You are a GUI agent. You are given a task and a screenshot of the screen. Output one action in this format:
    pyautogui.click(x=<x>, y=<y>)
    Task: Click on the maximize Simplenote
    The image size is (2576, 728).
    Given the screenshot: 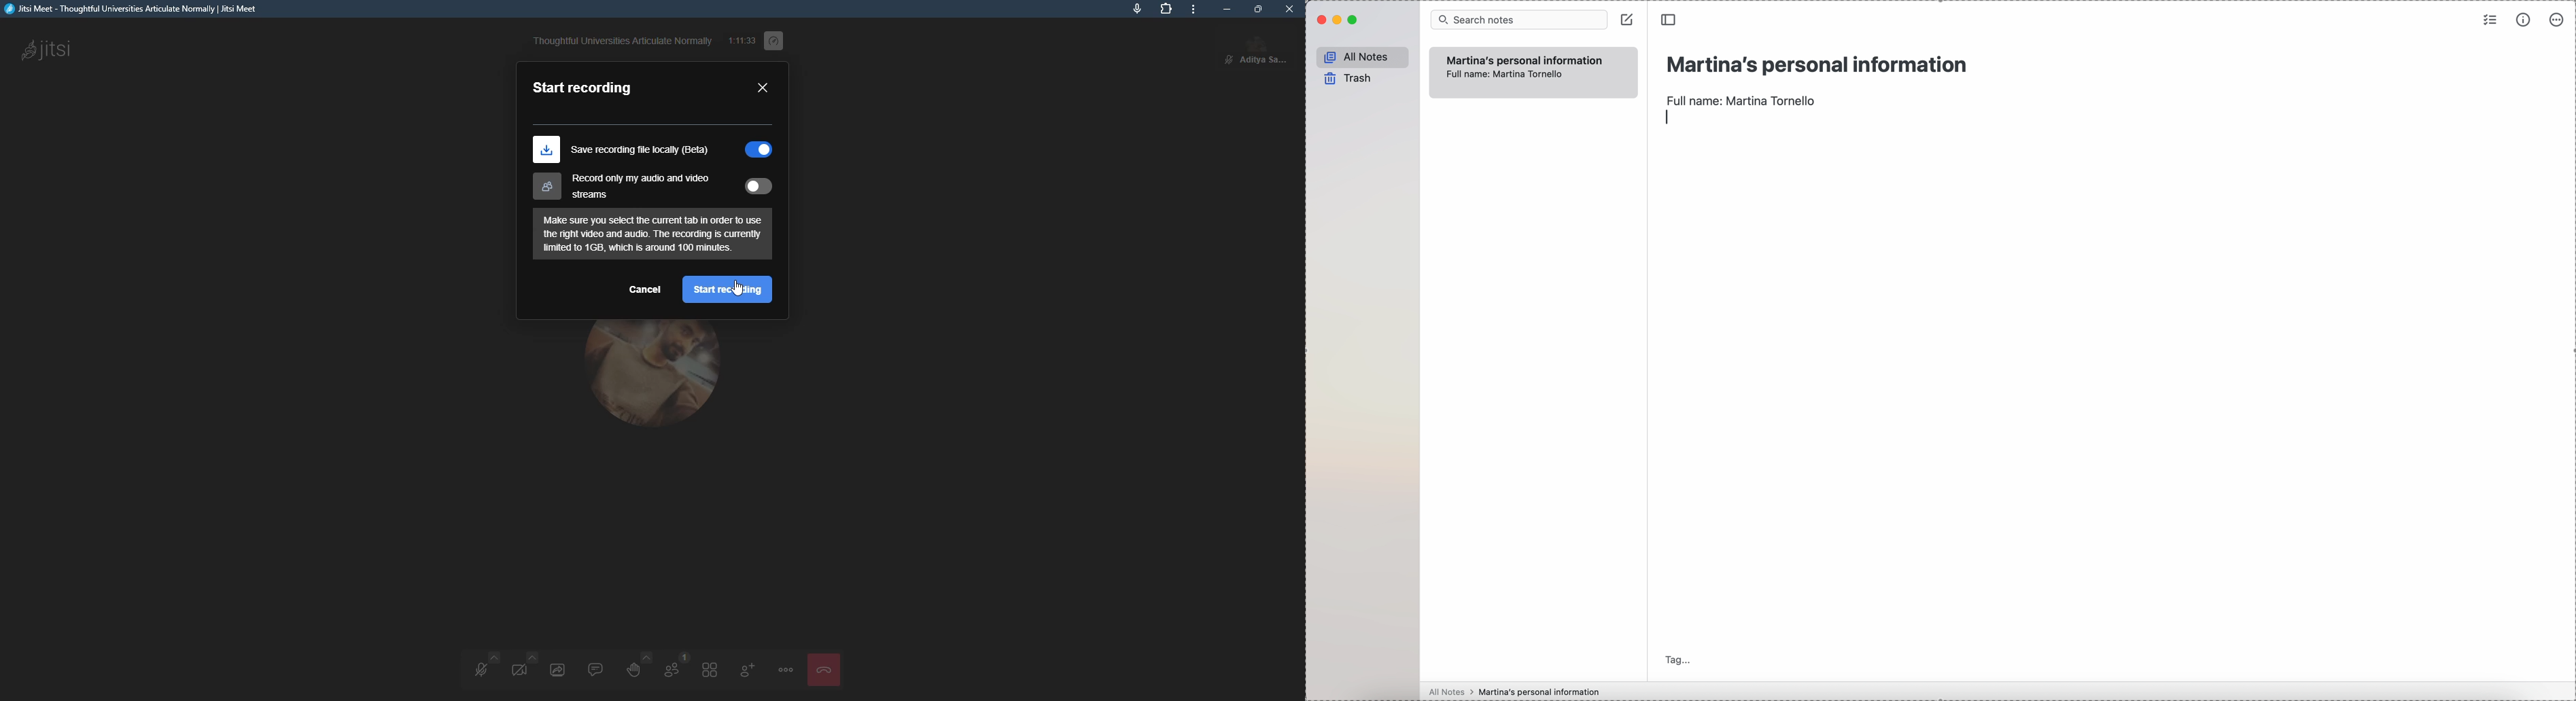 What is the action you would take?
    pyautogui.click(x=1353, y=20)
    